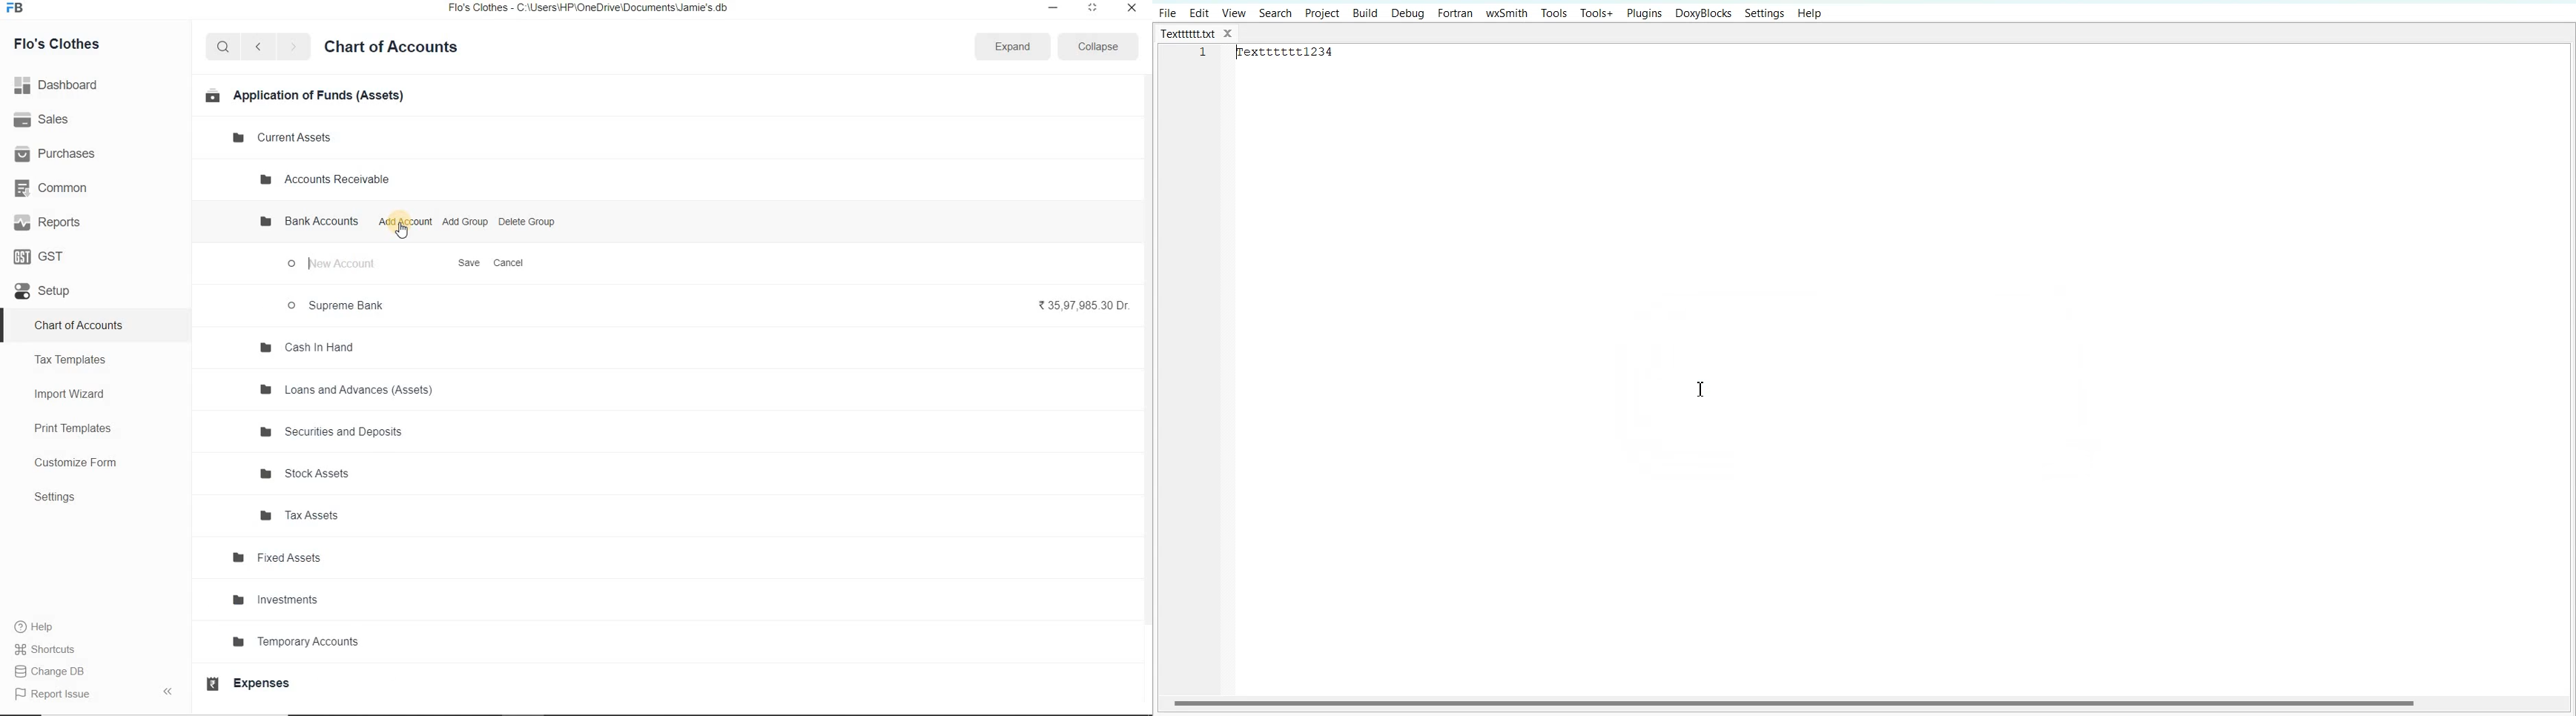 This screenshot has width=2576, height=728. What do you see at coordinates (294, 556) in the screenshot?
I see `Fixed Assets` at bounding box center [294, 556].